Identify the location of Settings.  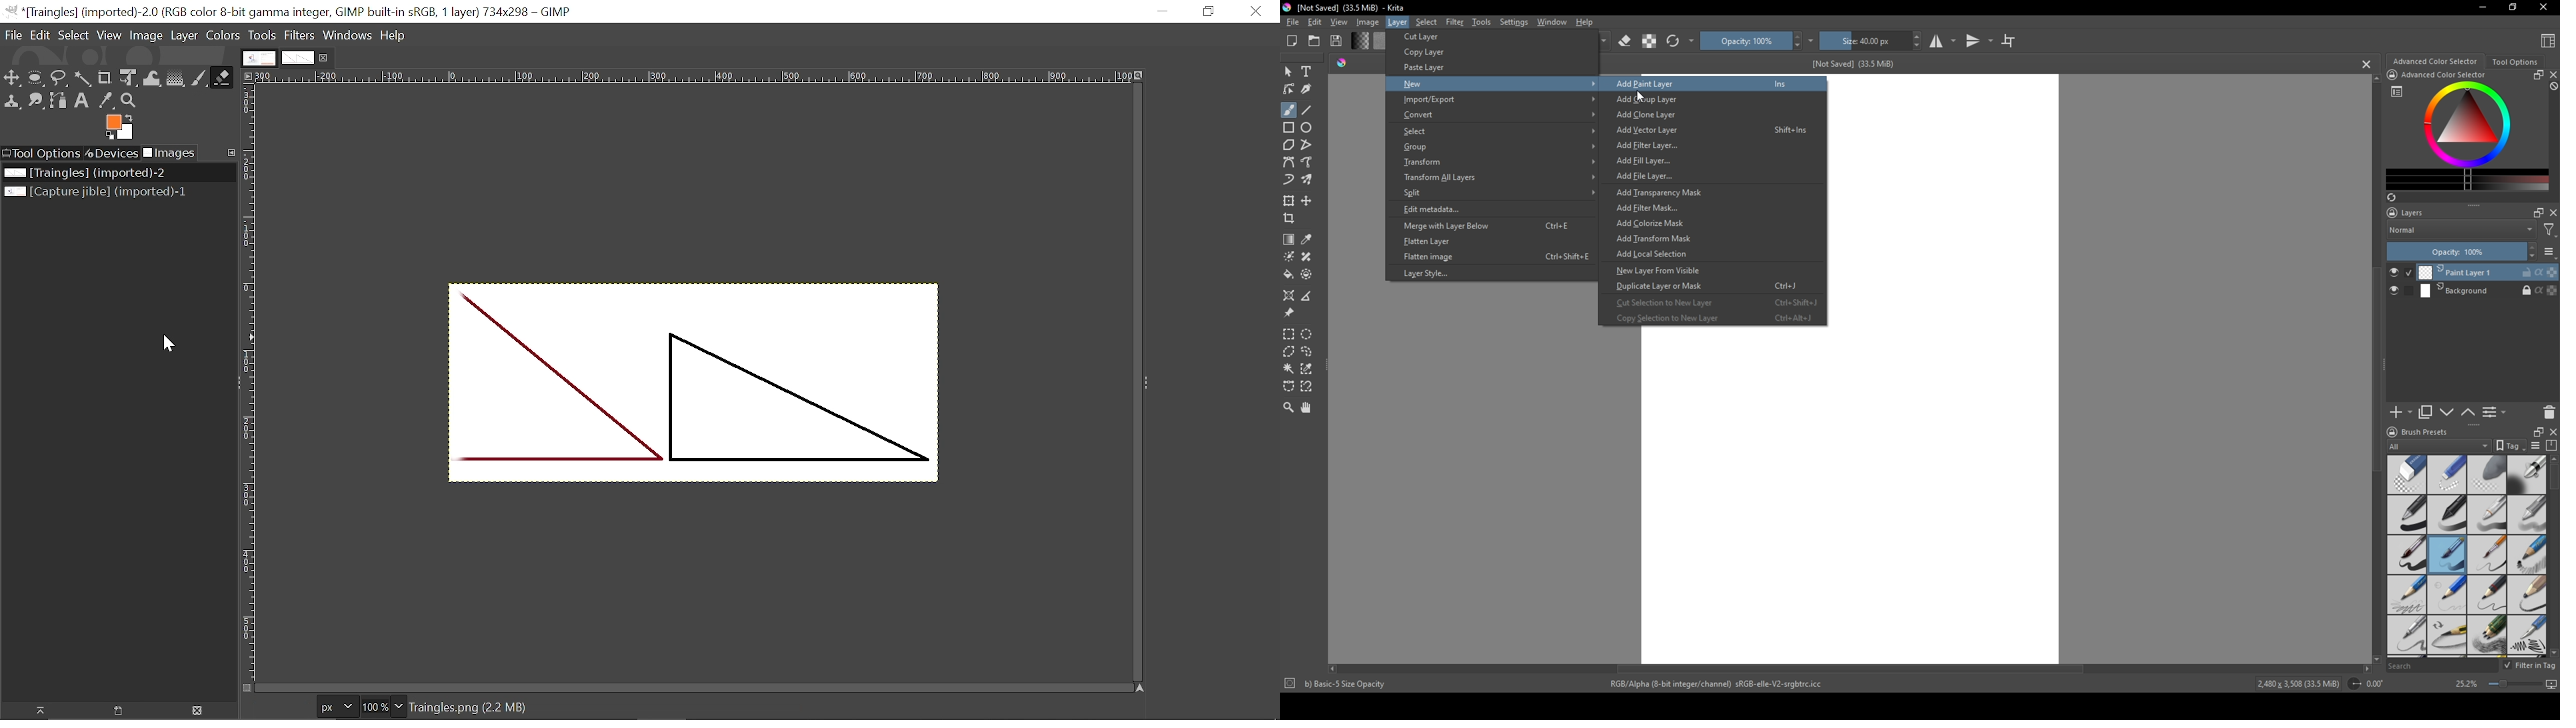
(1513, 22).